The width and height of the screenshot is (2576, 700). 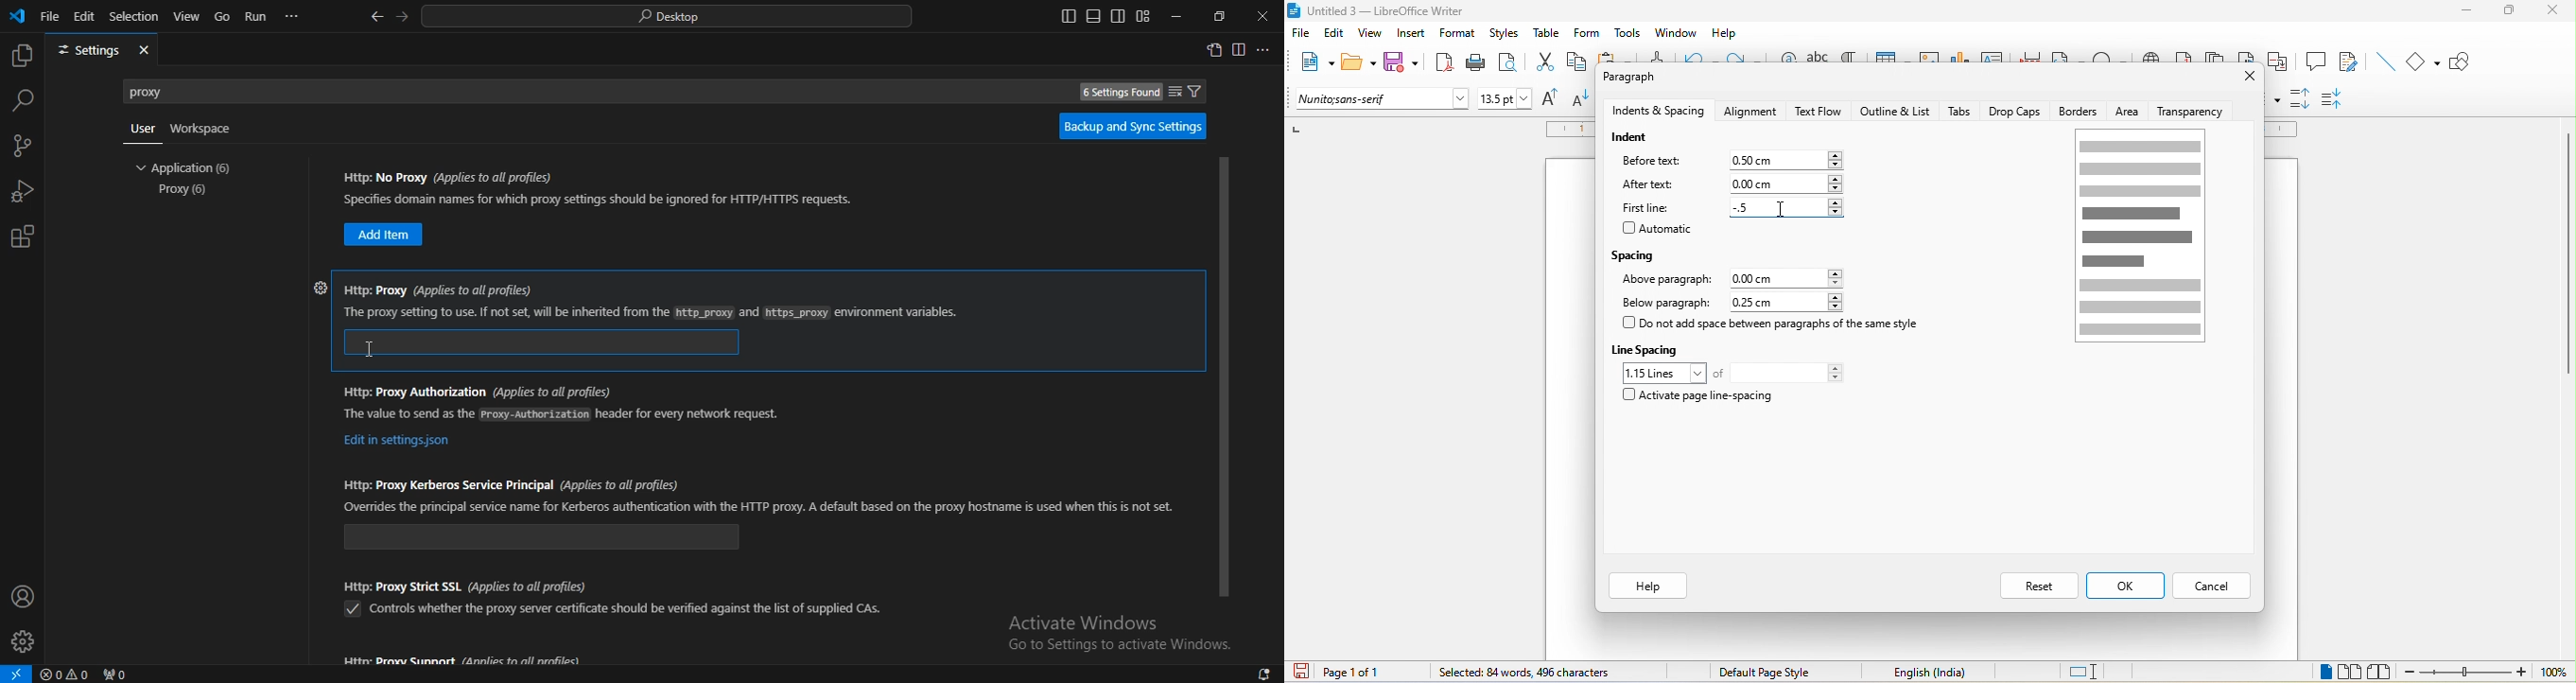 I want to click on minimize, so click(x=2465, y=12).